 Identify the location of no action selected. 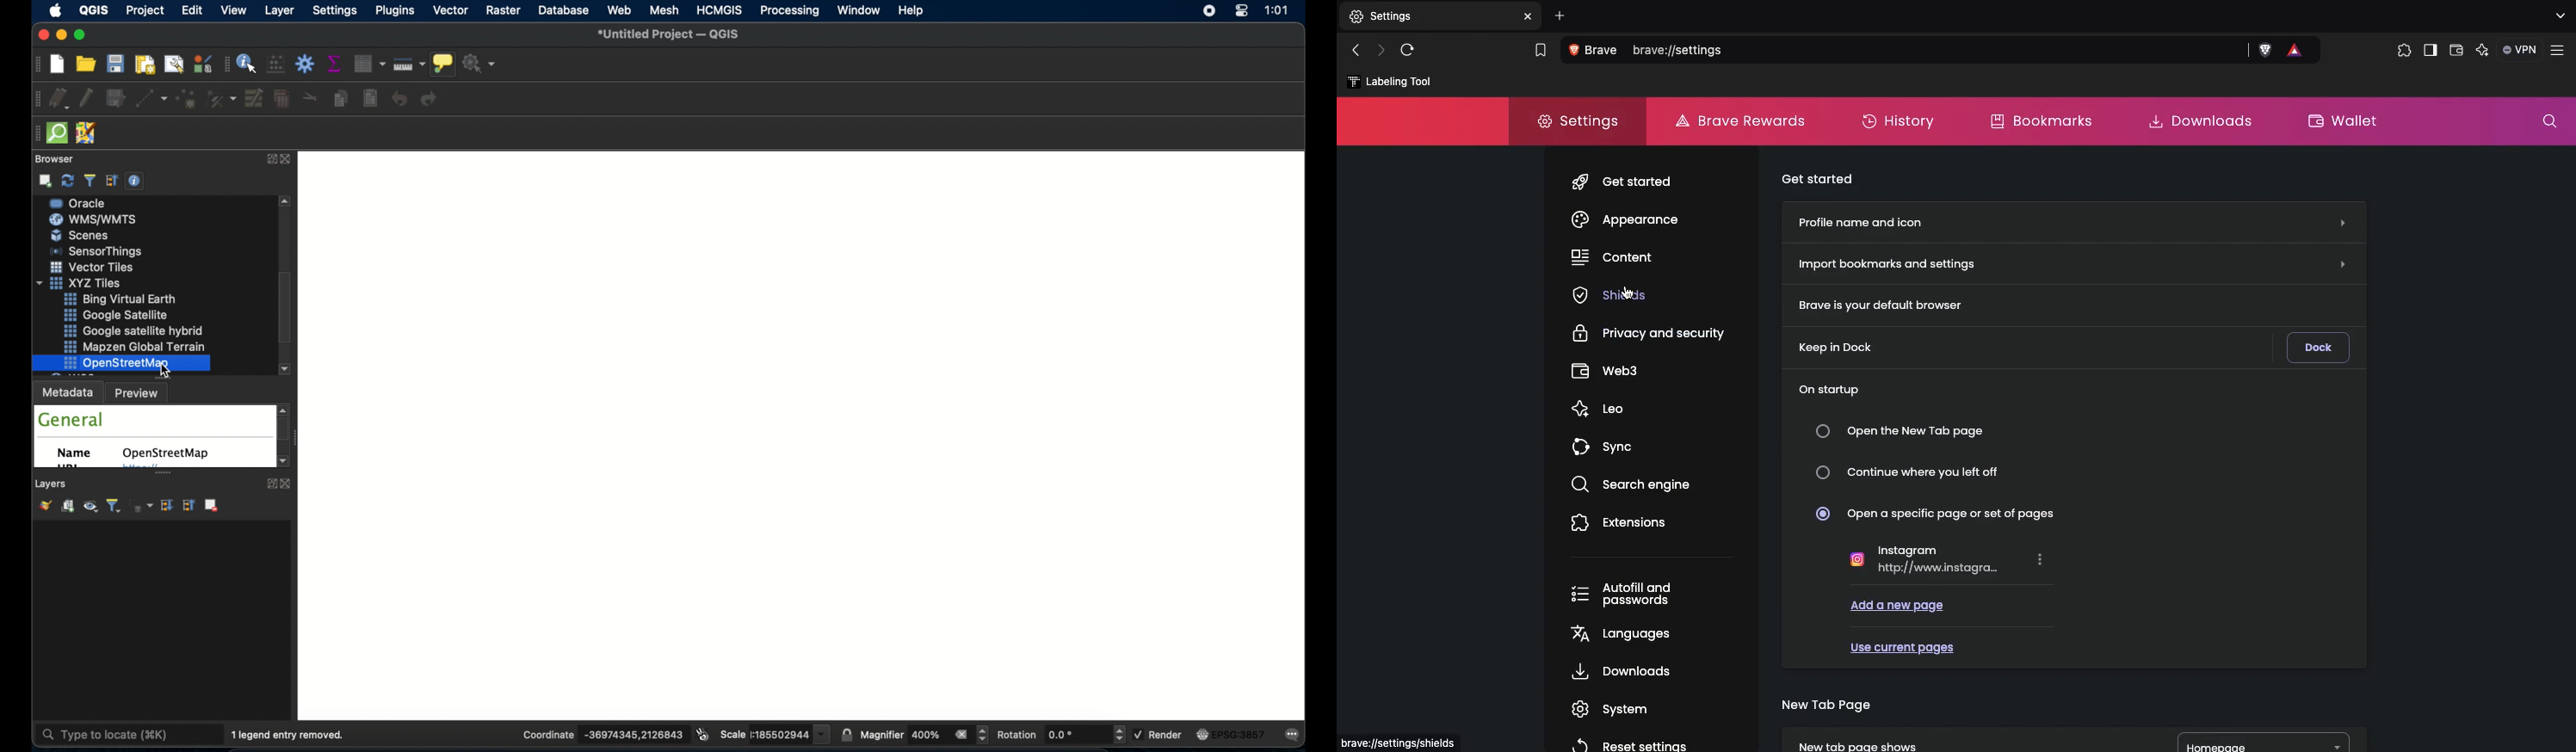
(481, 65).